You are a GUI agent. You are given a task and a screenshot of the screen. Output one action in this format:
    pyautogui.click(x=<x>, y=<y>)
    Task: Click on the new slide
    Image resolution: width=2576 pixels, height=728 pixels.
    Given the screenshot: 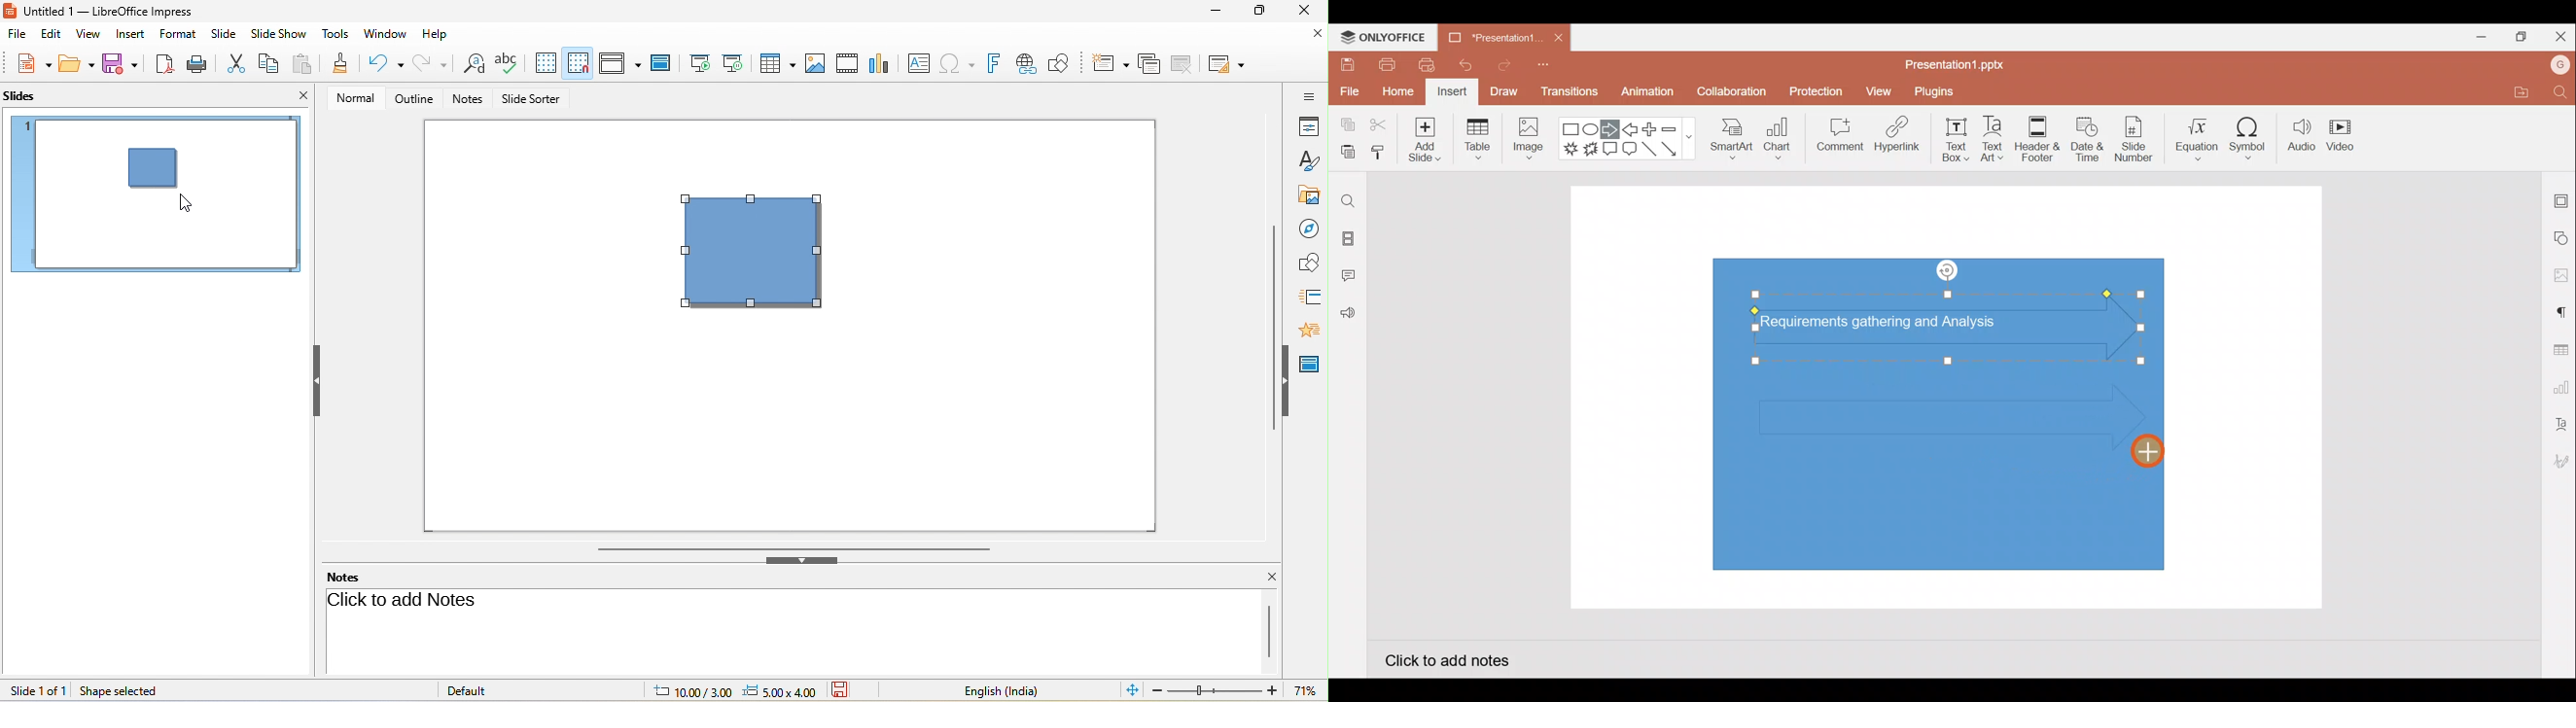 What is the action you would take?
    pyautogui.click(x=1111, y=64)
    